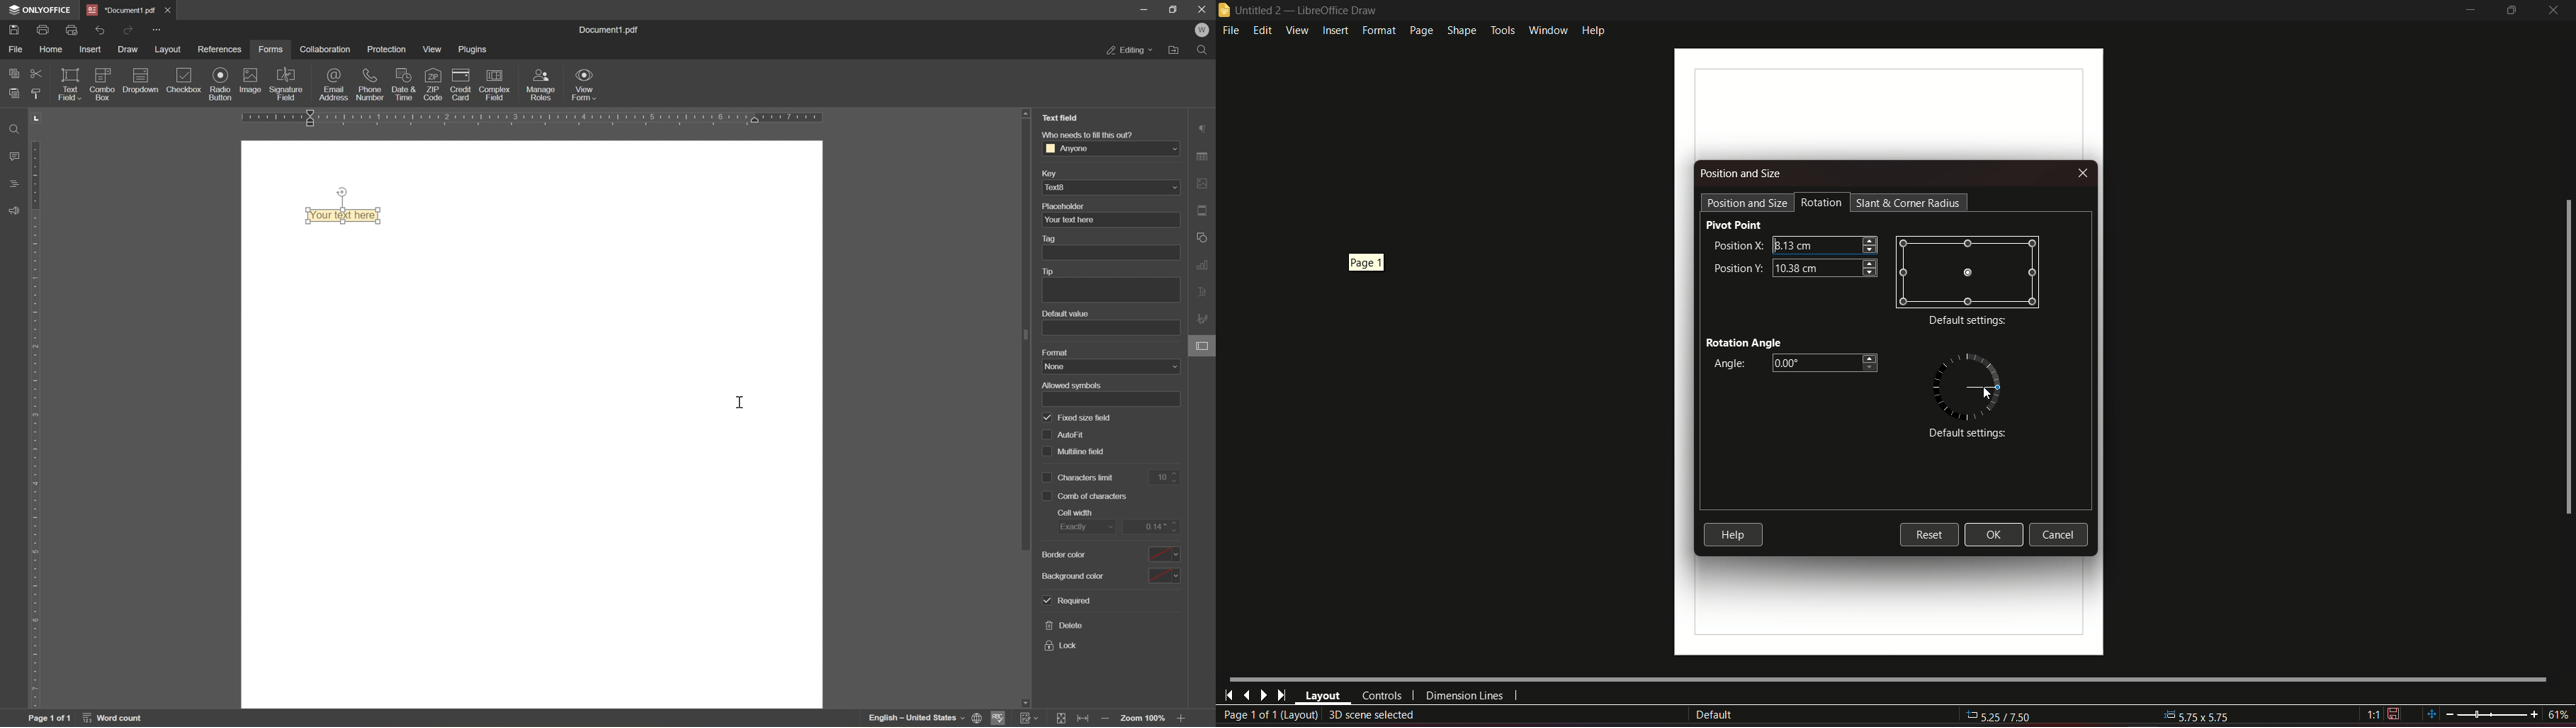 This screenshot has height=728, width=2576. What do you see at coordinates (1080, 477) in the screenshot?
I see `character limit` at bounding box center [1080, 477].